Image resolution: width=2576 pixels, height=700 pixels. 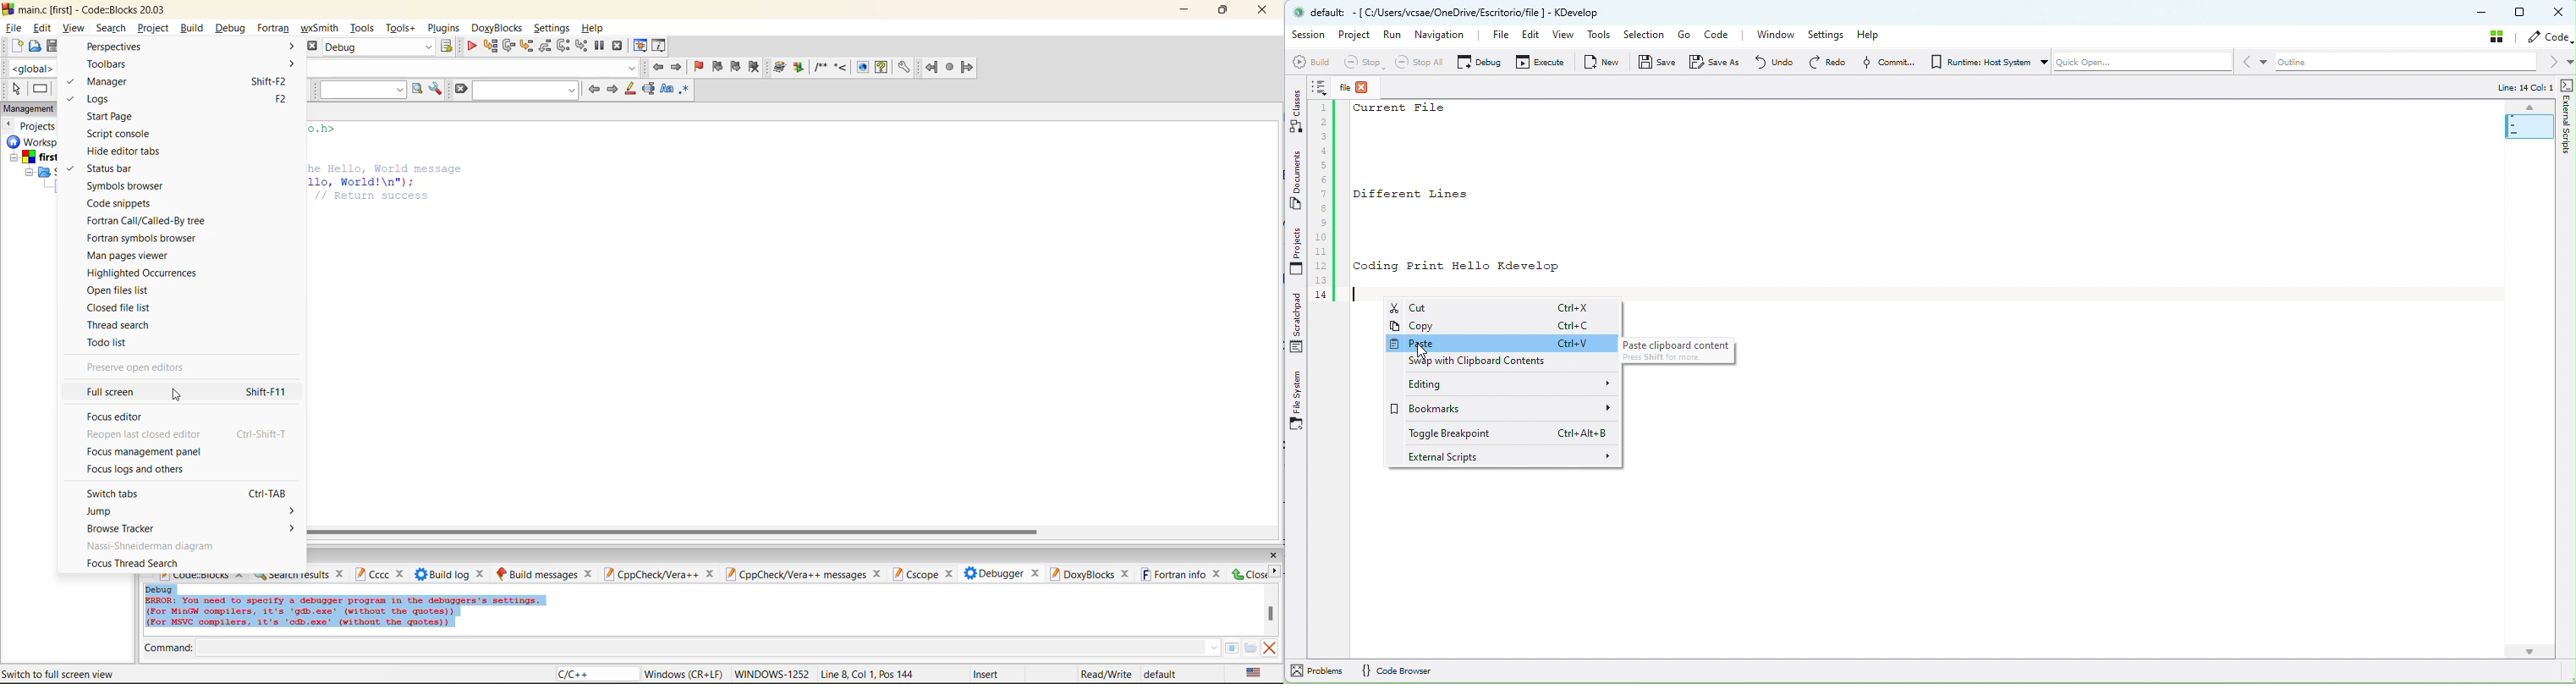 I want to click on present open editors, so click(x=139, y=369).